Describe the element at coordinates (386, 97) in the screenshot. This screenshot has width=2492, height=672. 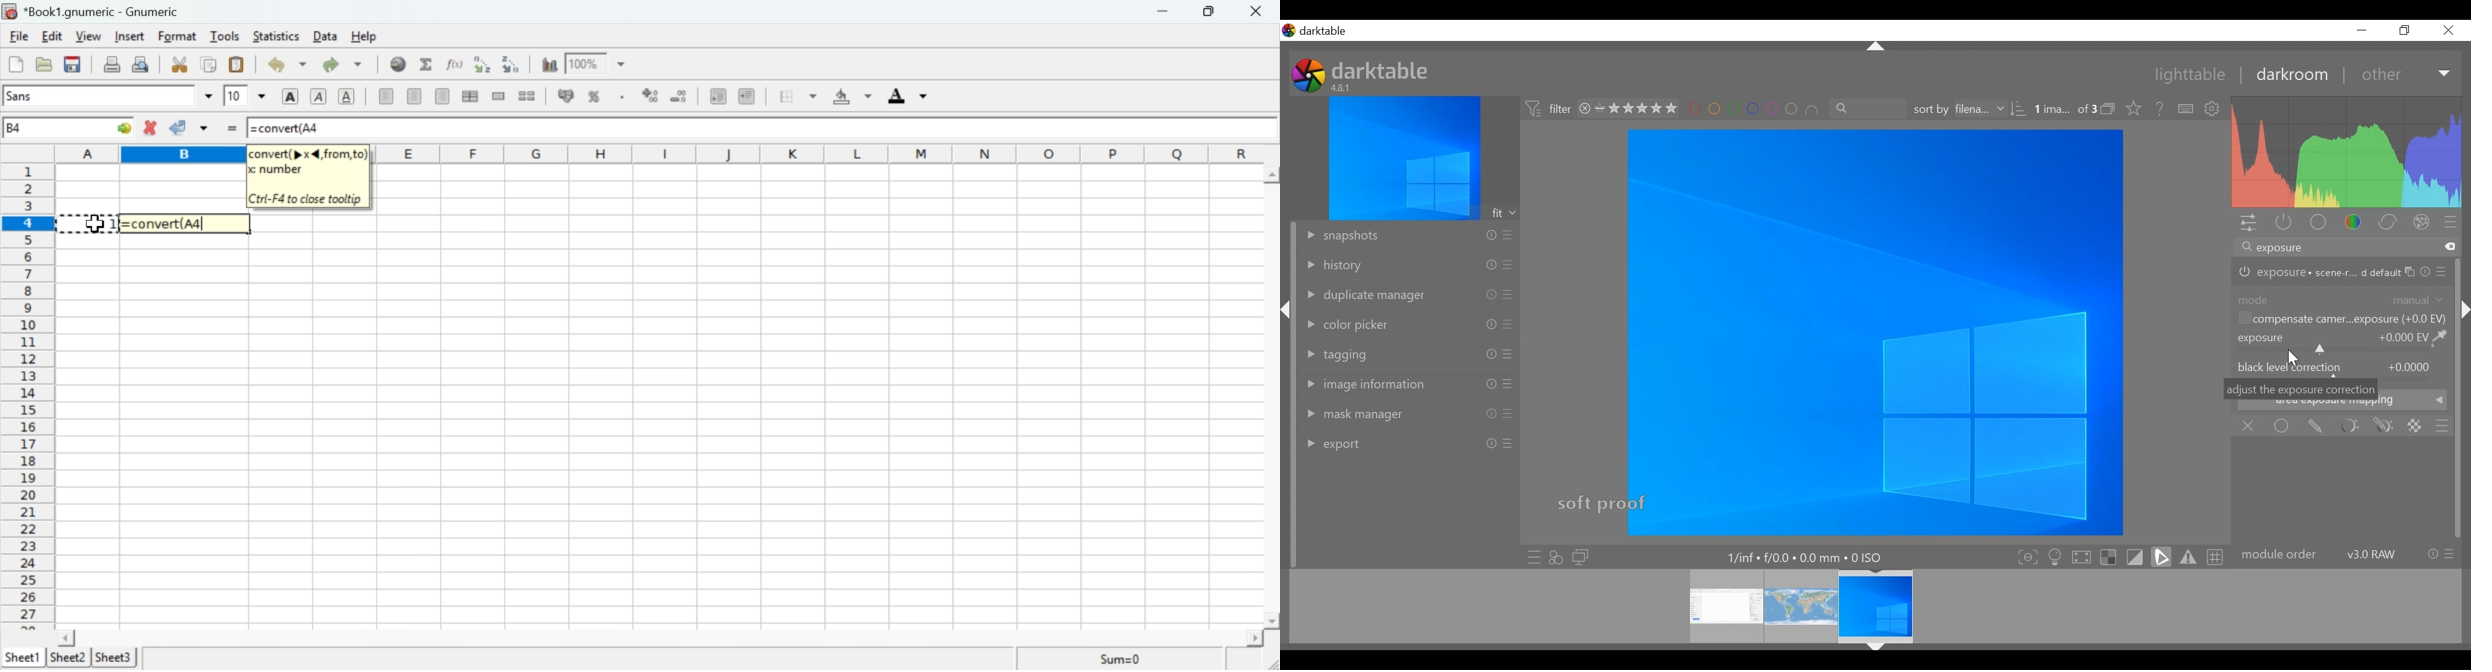
I see `Align Left` at that location.